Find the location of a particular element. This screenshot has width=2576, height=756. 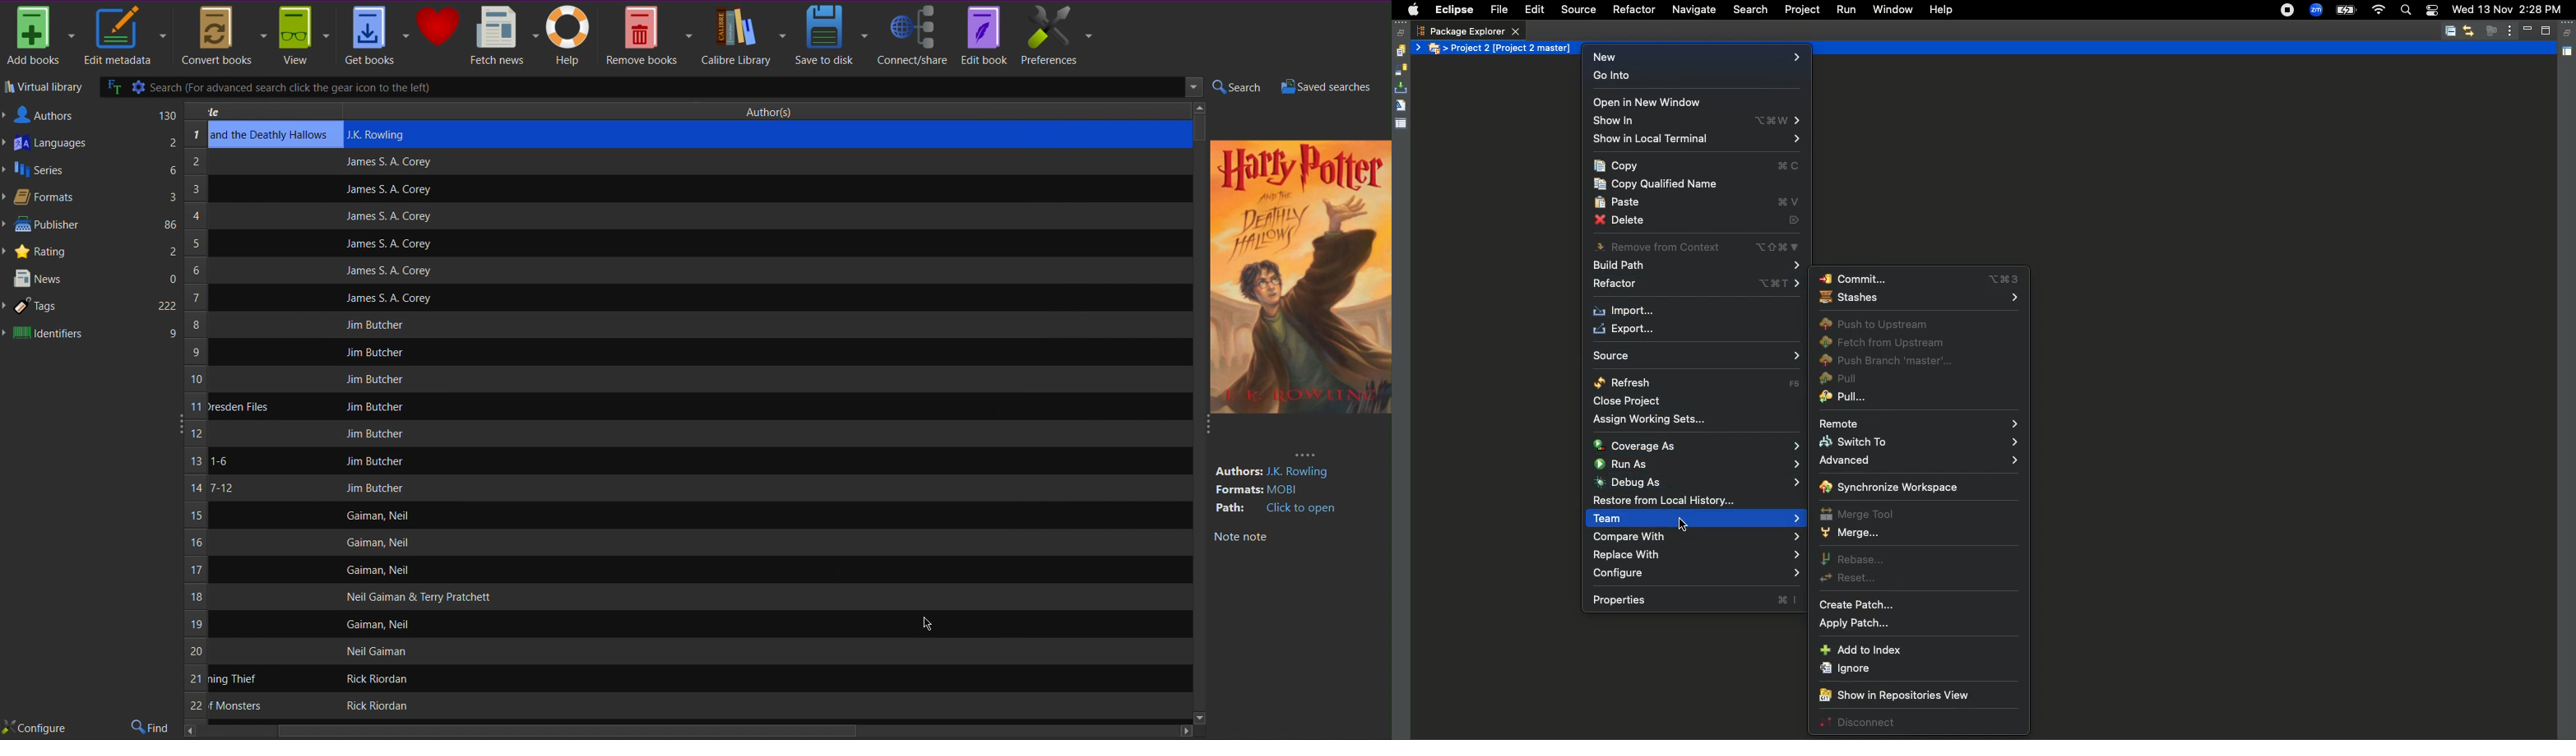

James S. A. Corey is located at coordinates (387, 217).